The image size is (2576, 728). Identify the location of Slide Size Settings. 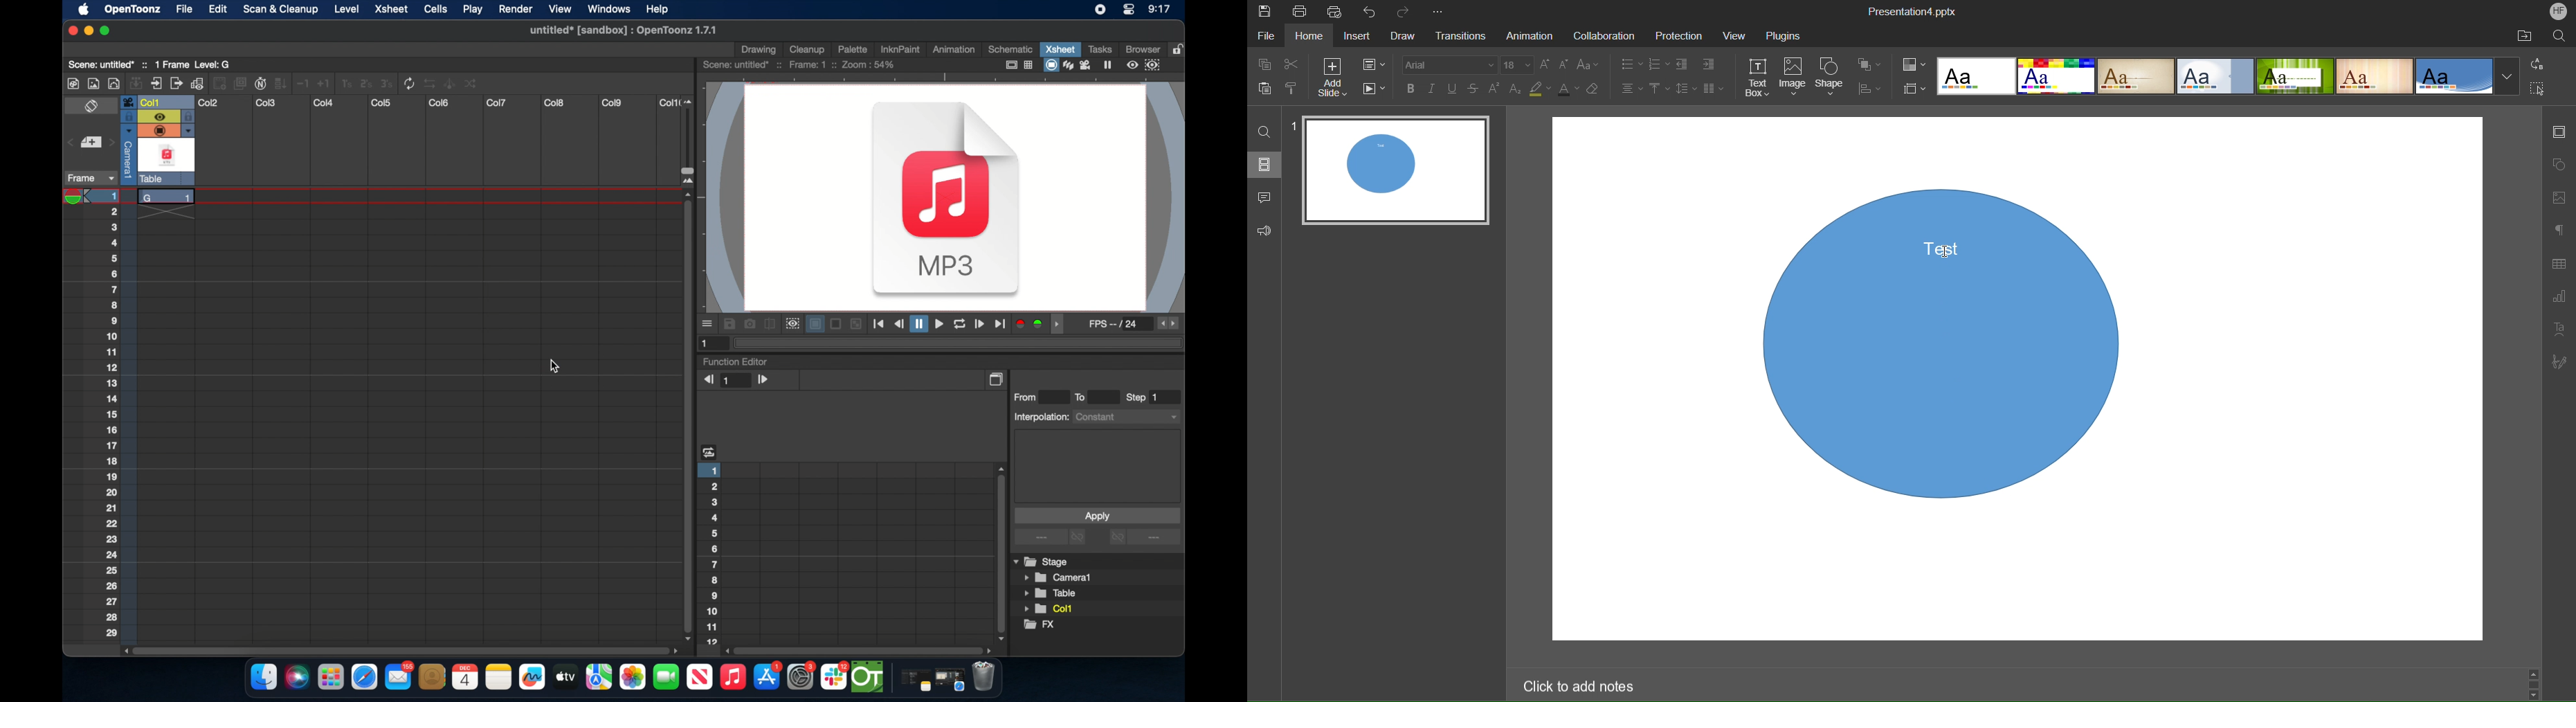
(1916, 90).